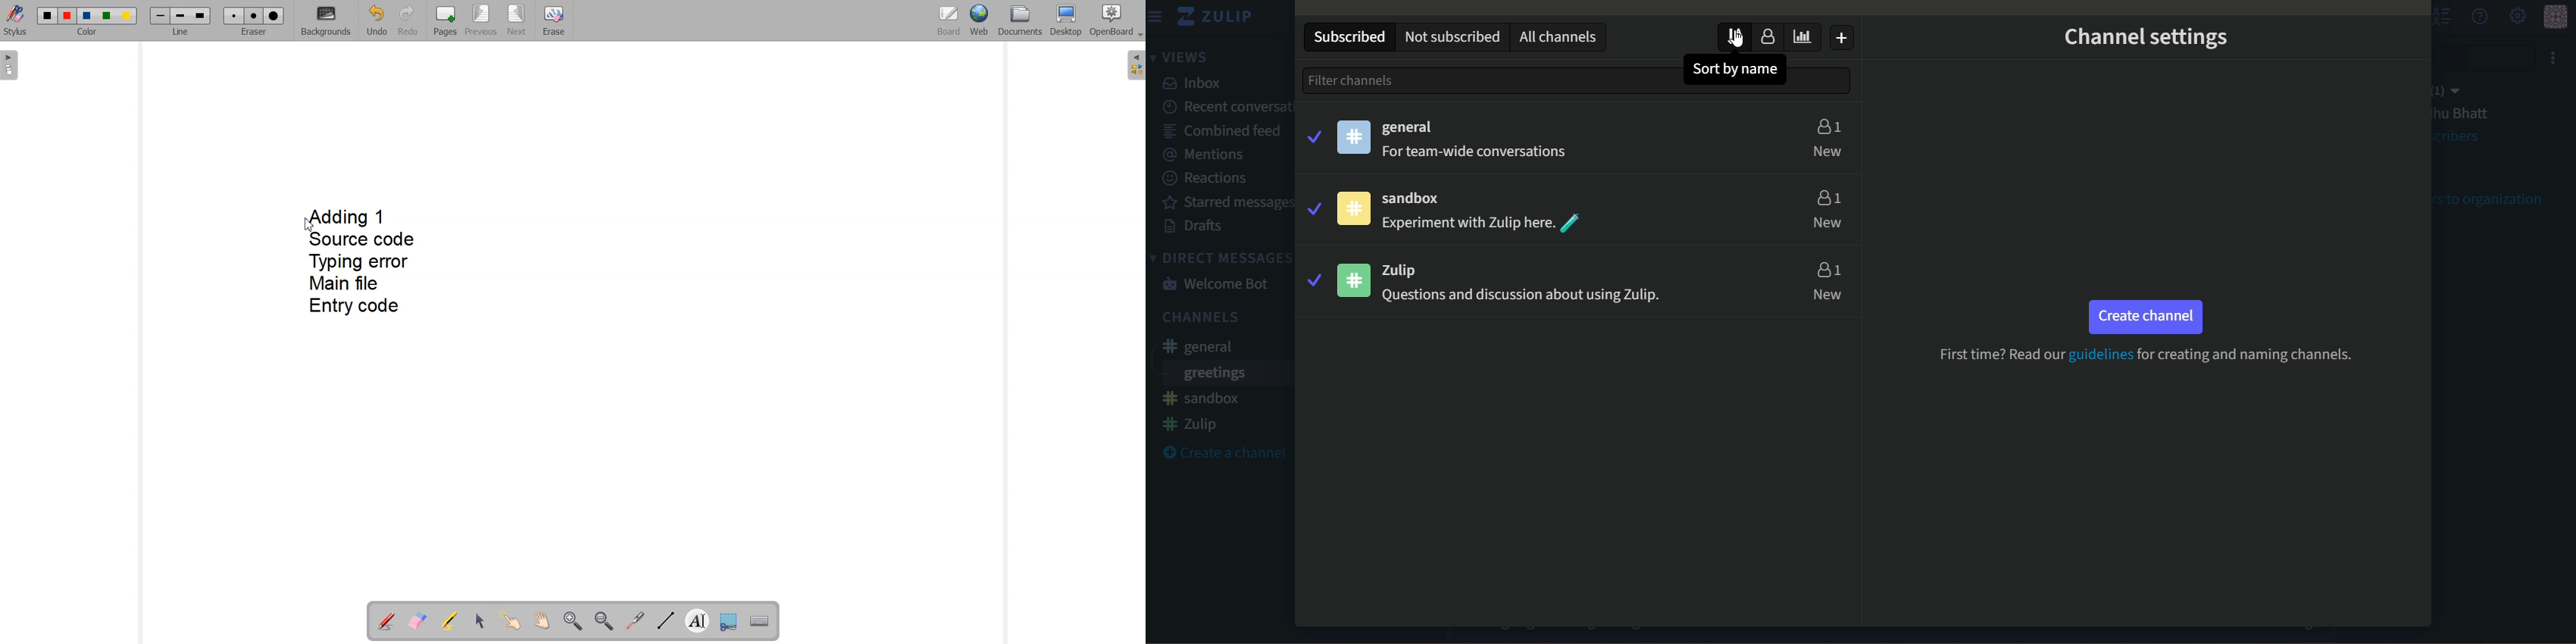 This screenshot has height=644, width=2576. I want to click on general, so click(1406, 128).